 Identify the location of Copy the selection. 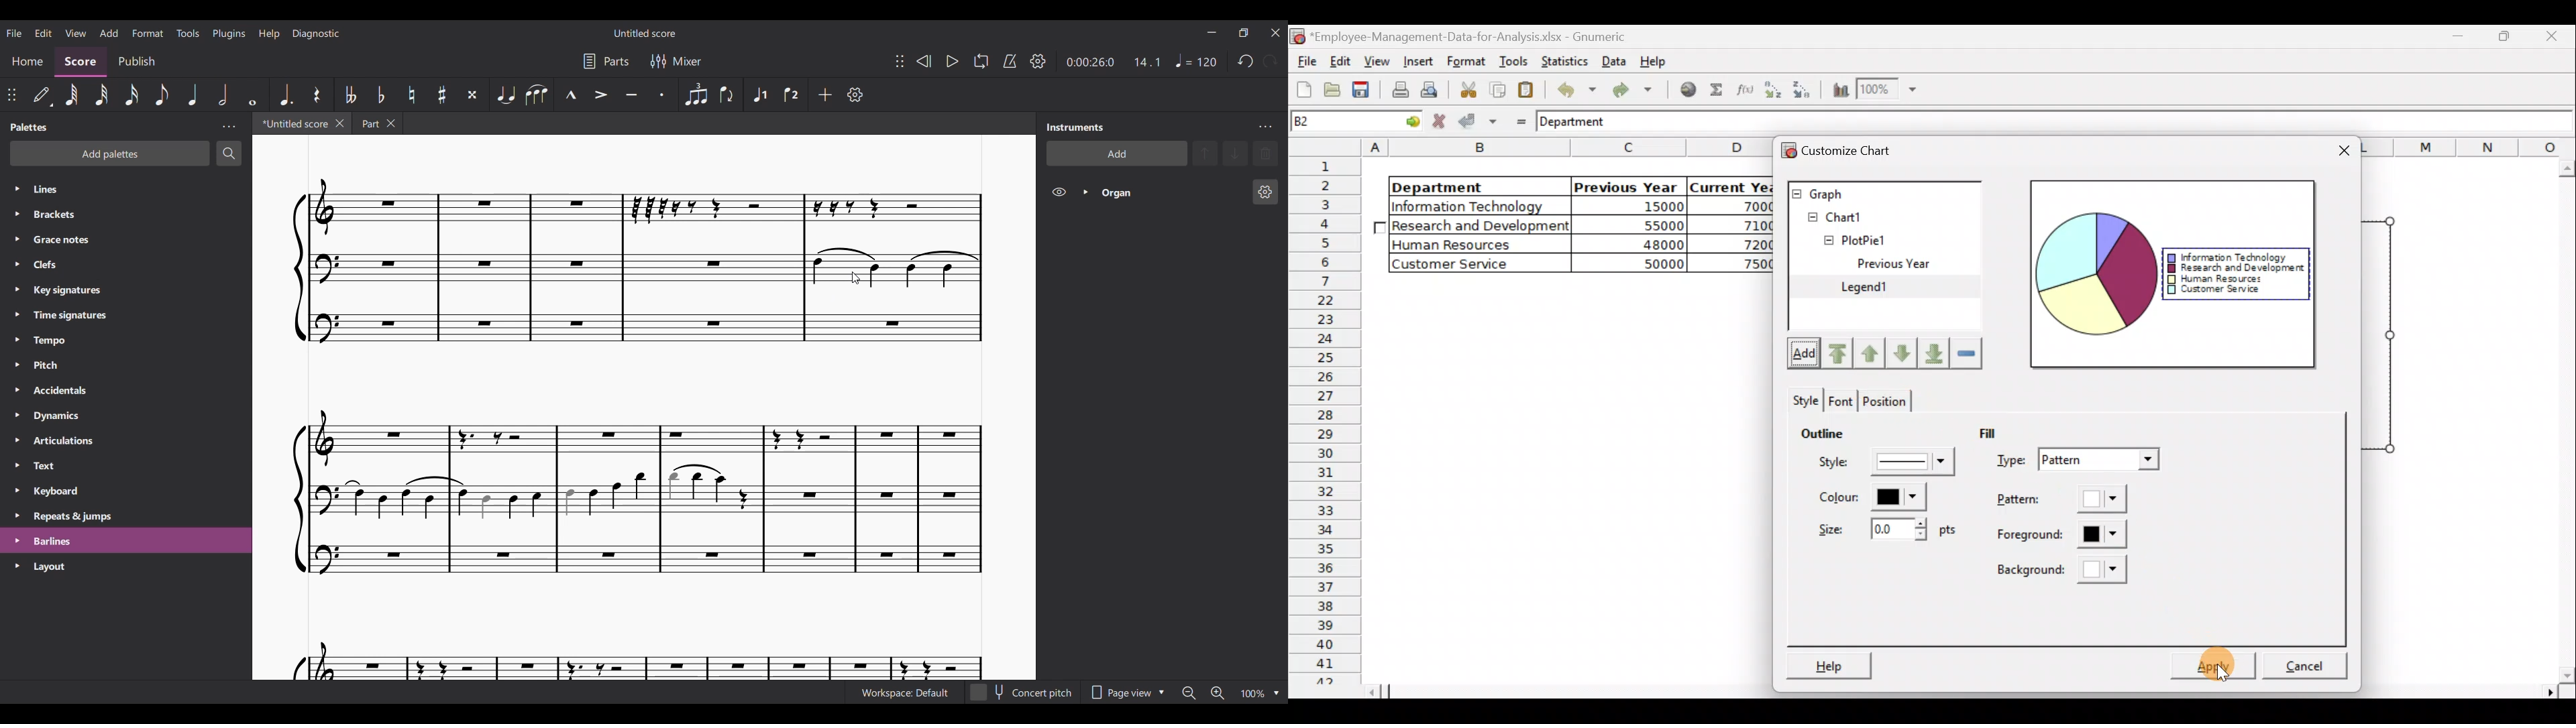
(1497, 90).